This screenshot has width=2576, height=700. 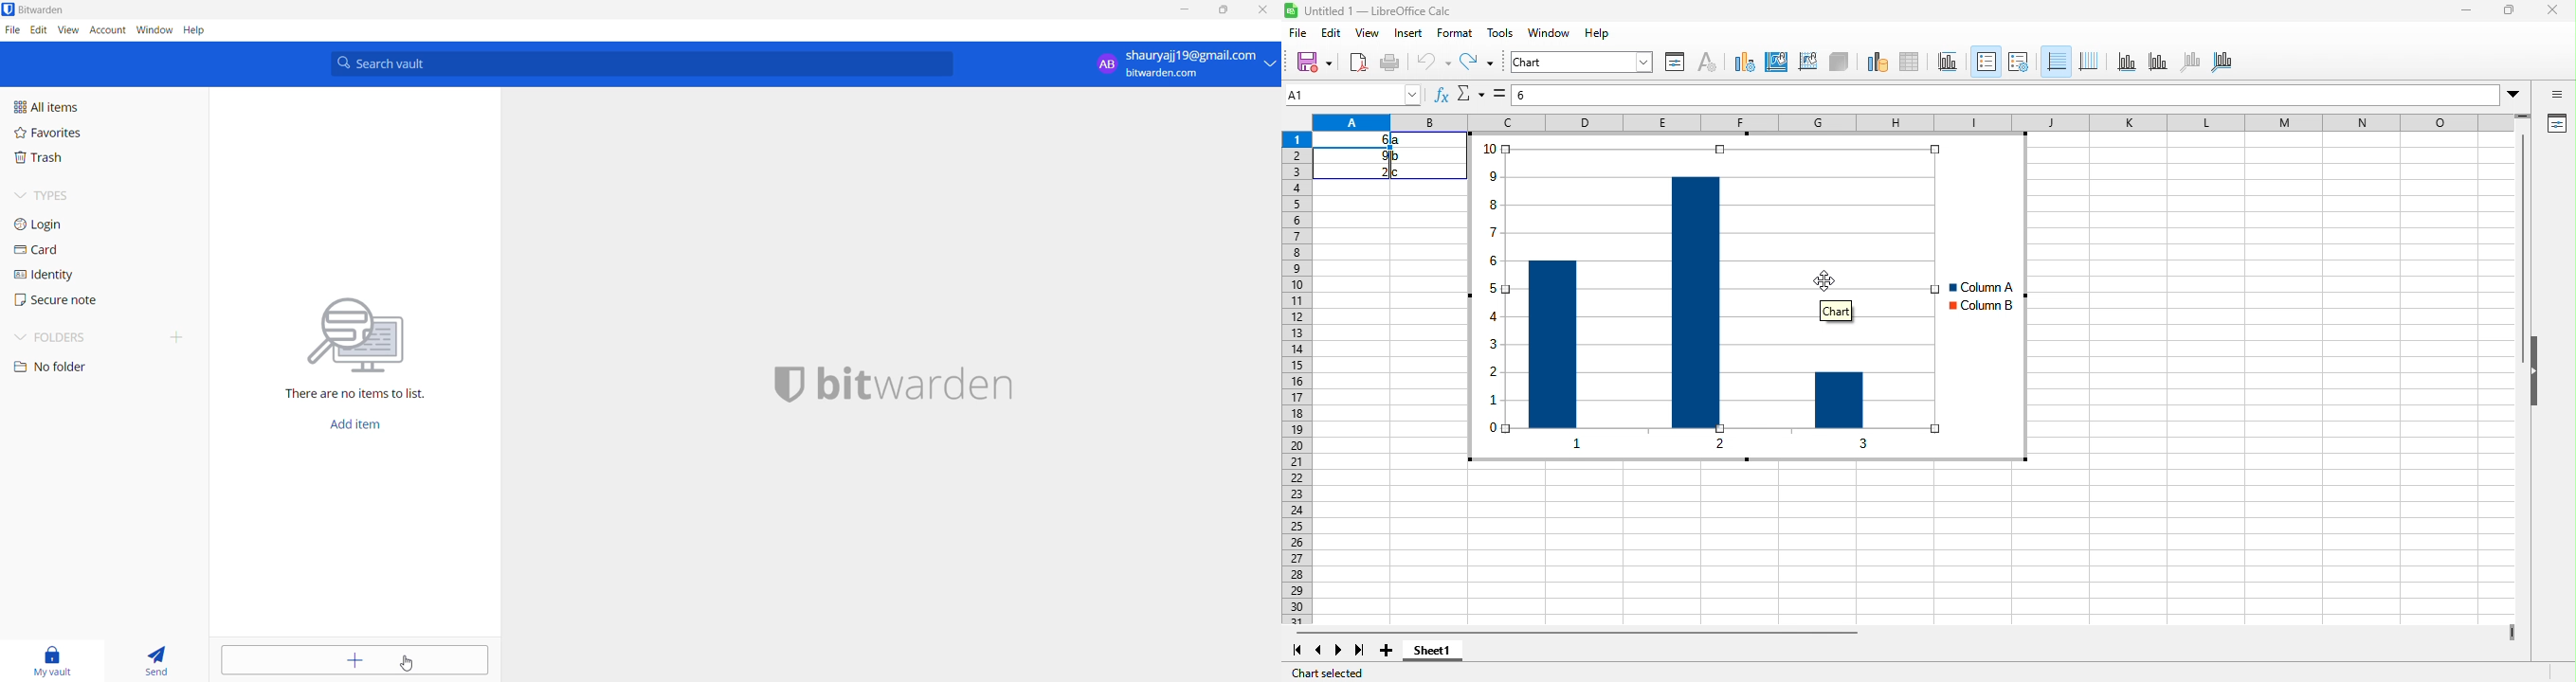 I want to click on trash, so click(x=78, y=159).